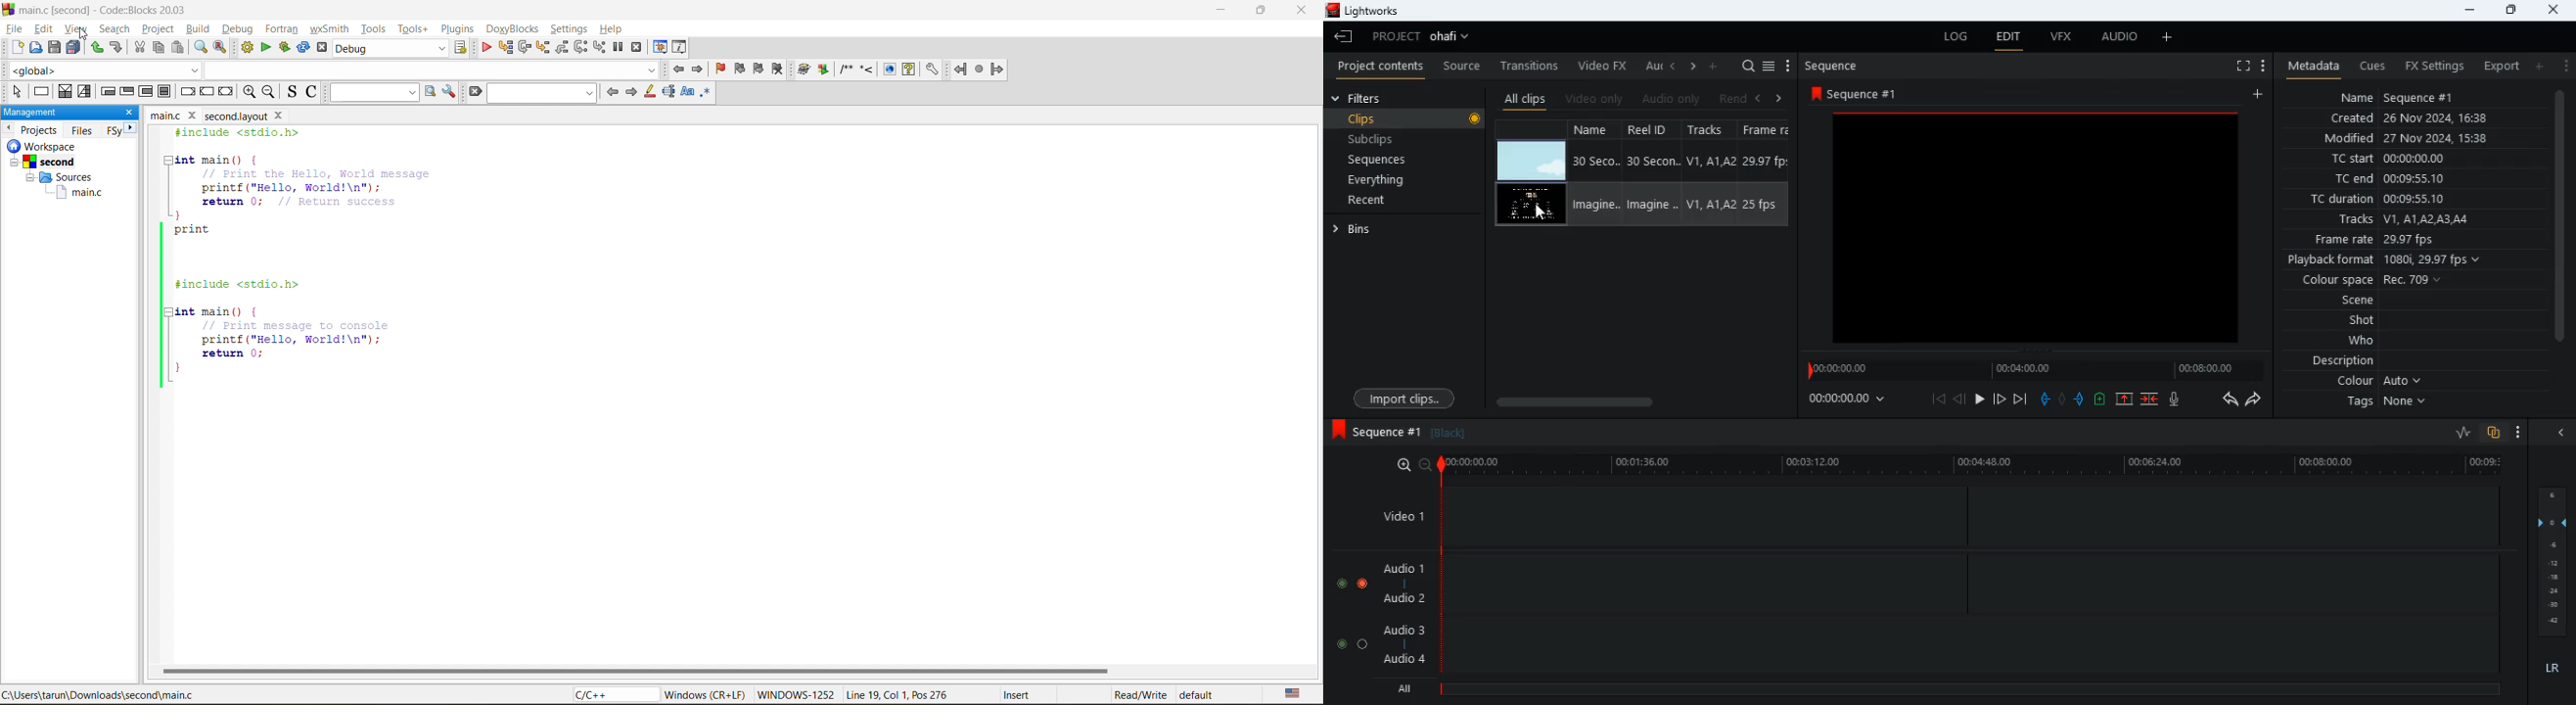 This screenshot has width=2576, height=728. I want to click on fullscreen, so click(2240, 64).